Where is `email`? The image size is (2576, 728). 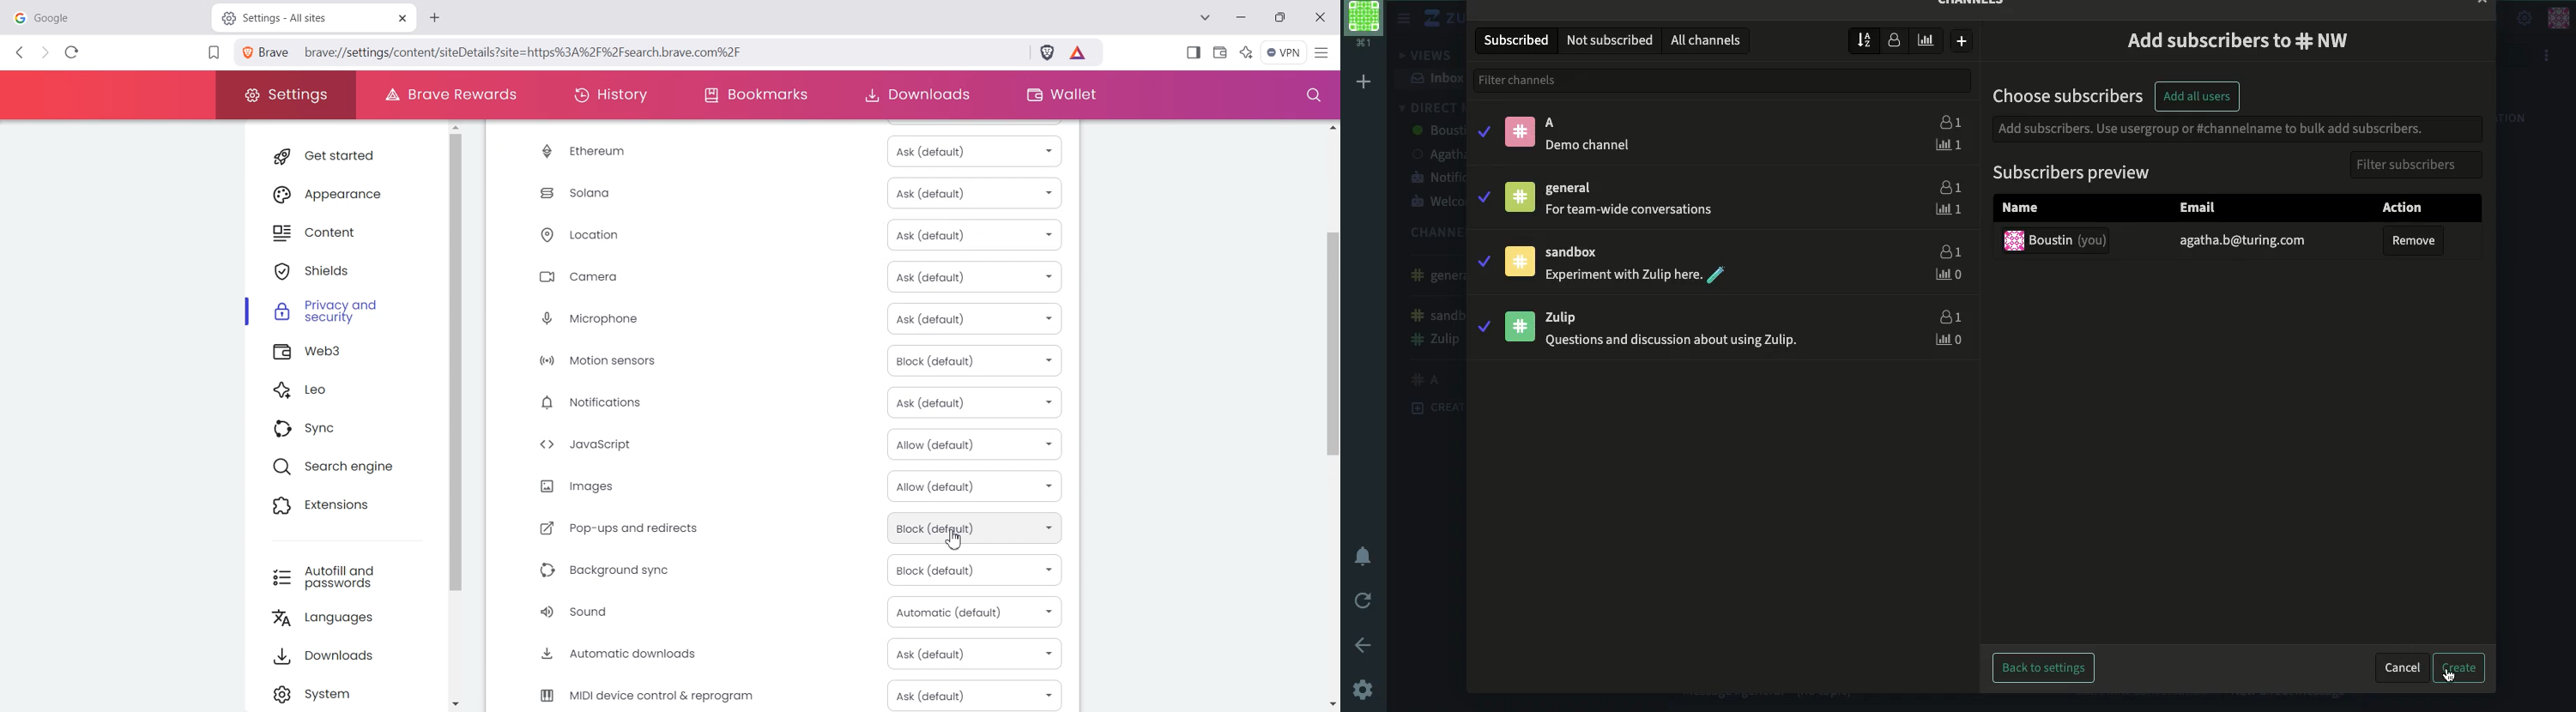 email is located at coordinates (2244, 242).